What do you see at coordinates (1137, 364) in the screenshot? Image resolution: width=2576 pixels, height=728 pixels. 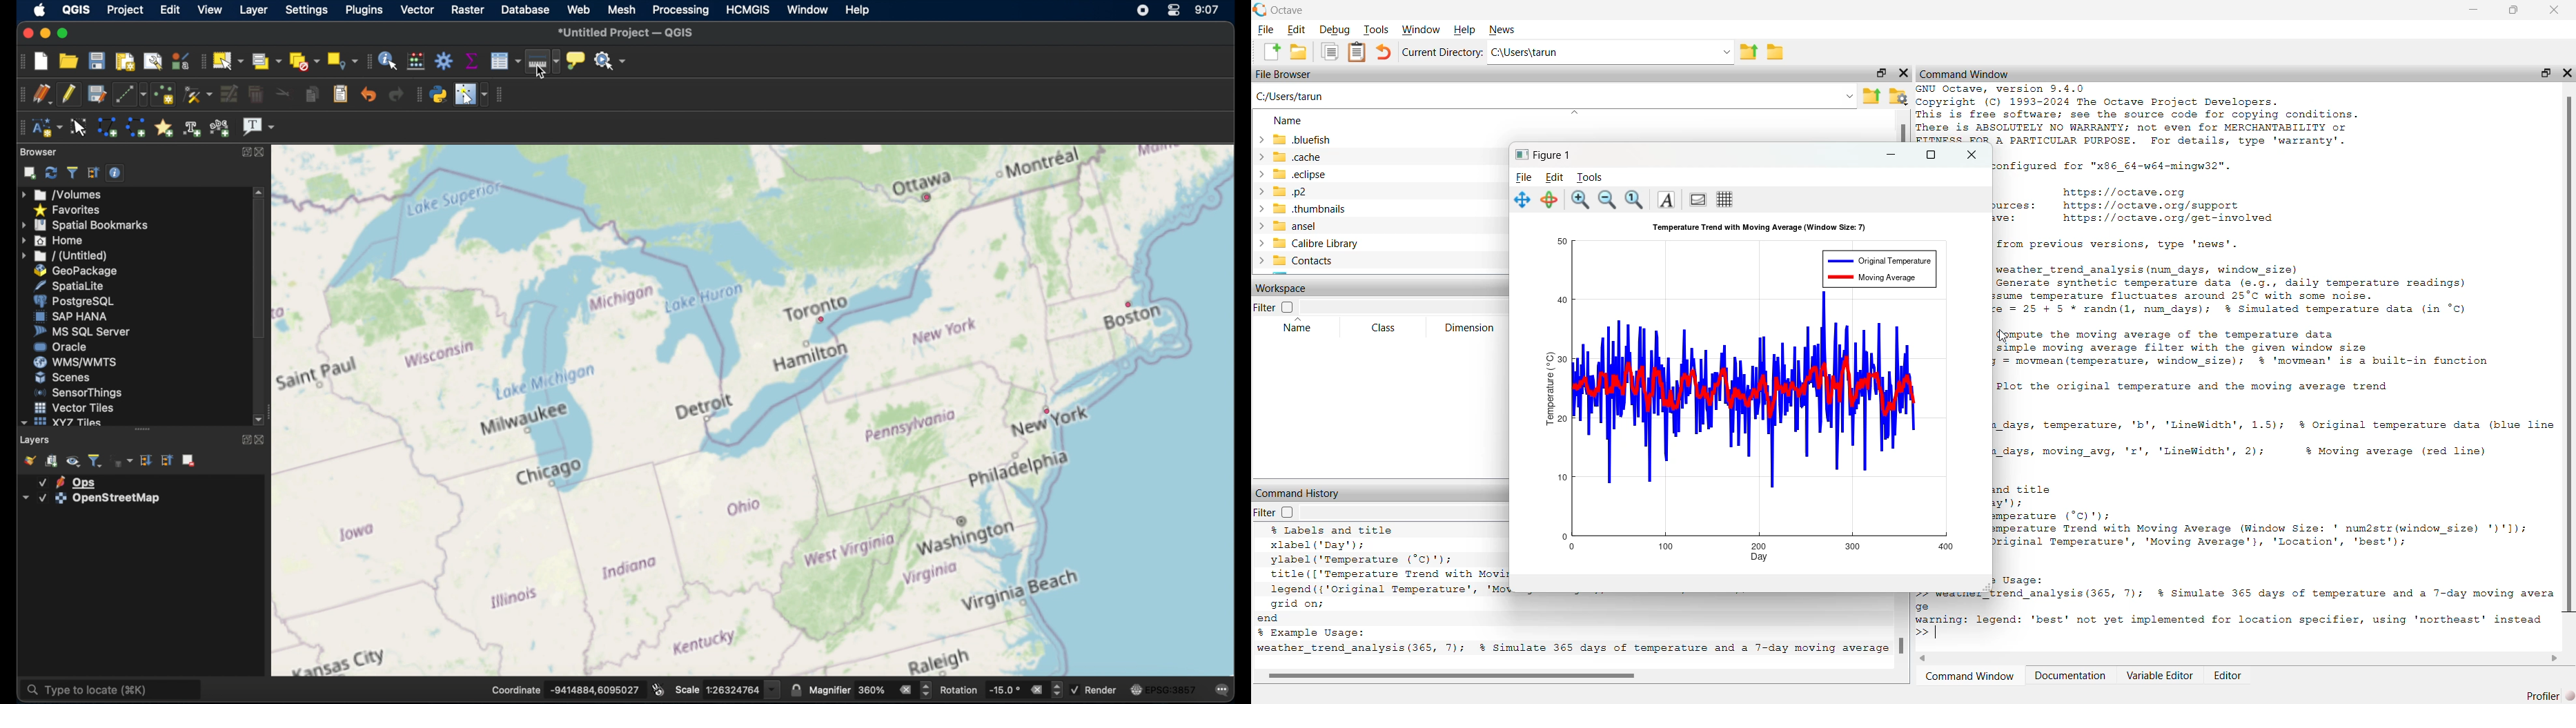 I see `open street map` at bounding box center [1137, 364].